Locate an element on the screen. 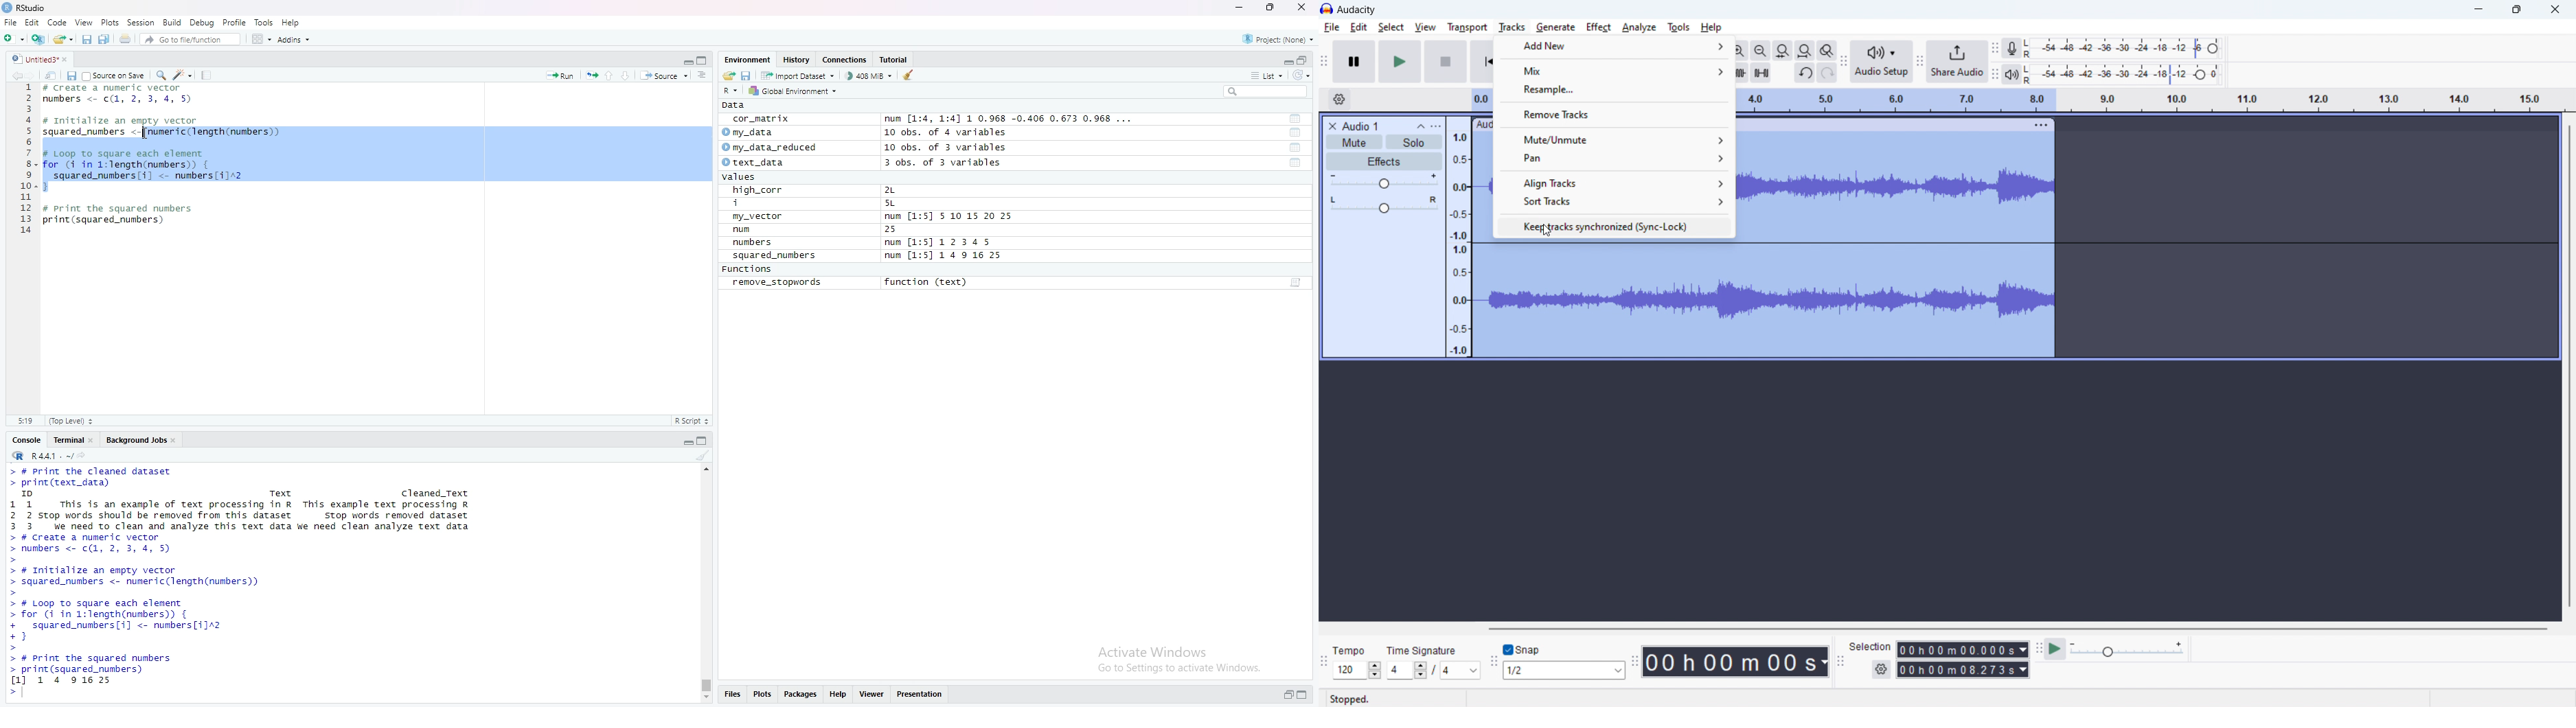 This screenshot has height=728, width=2576. horizontal scrollbar is located at coordinates (2017, 628).